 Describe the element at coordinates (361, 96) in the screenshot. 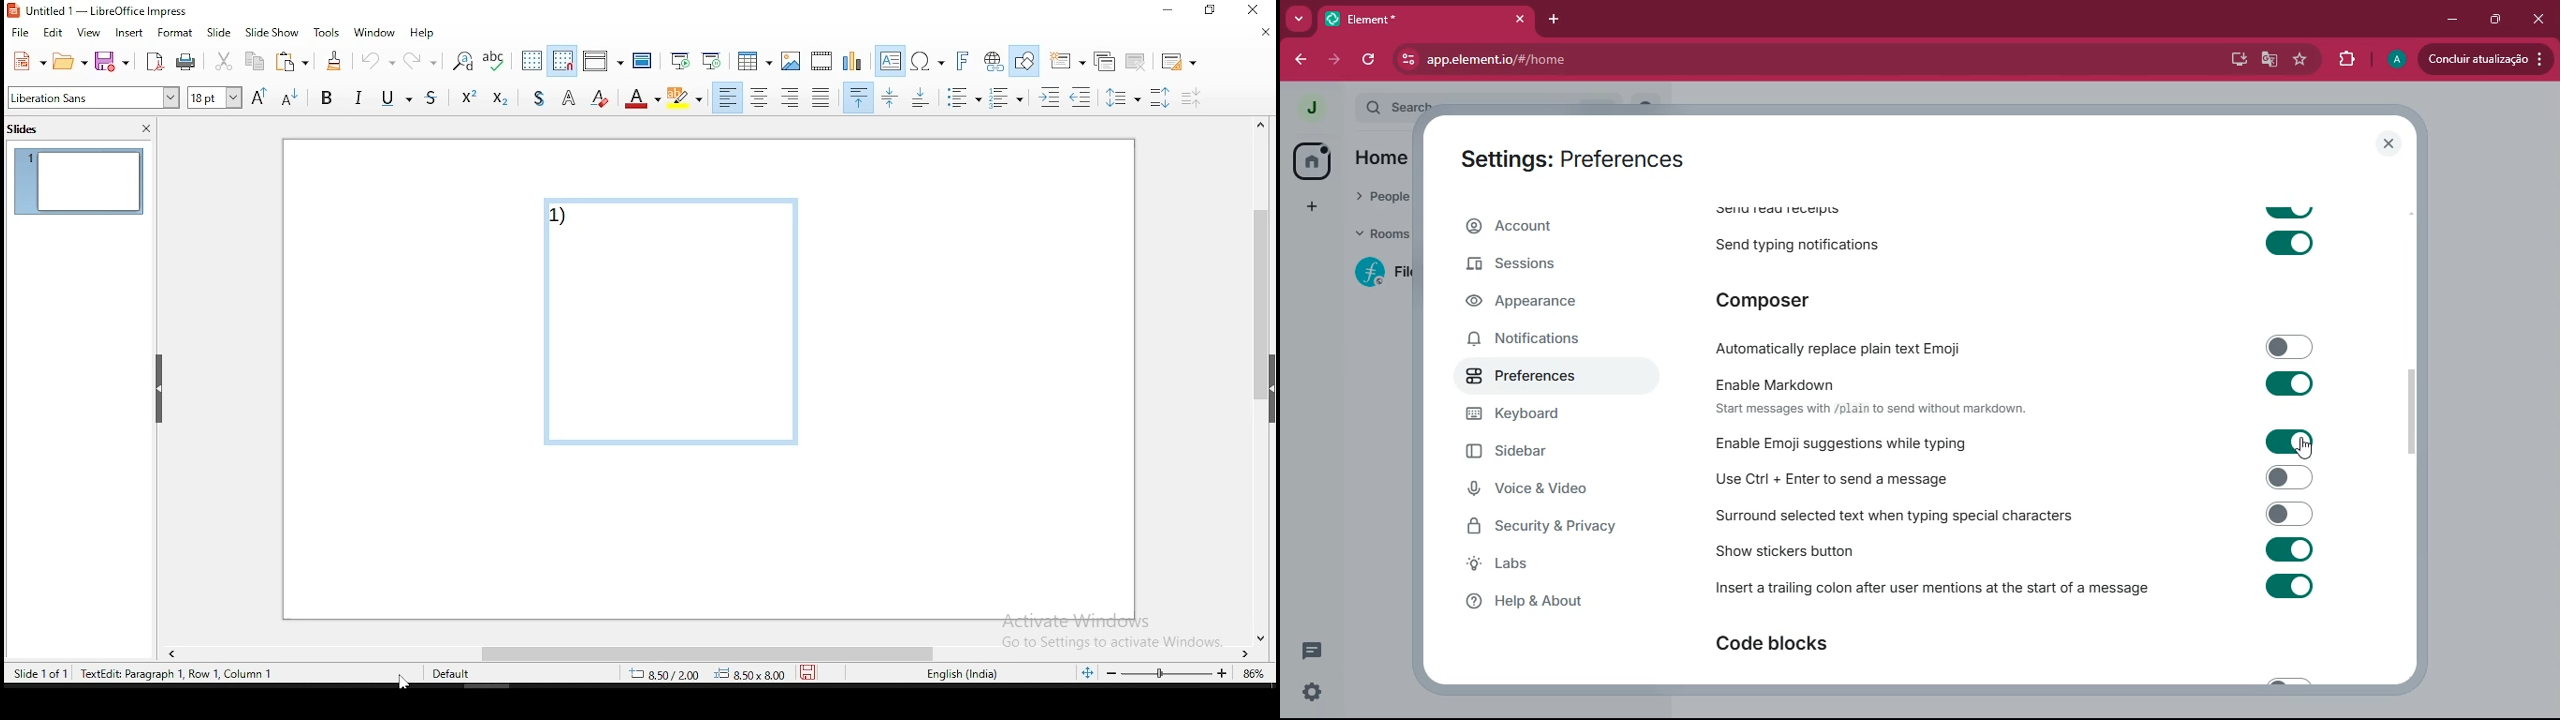

I see `italics` at that location.